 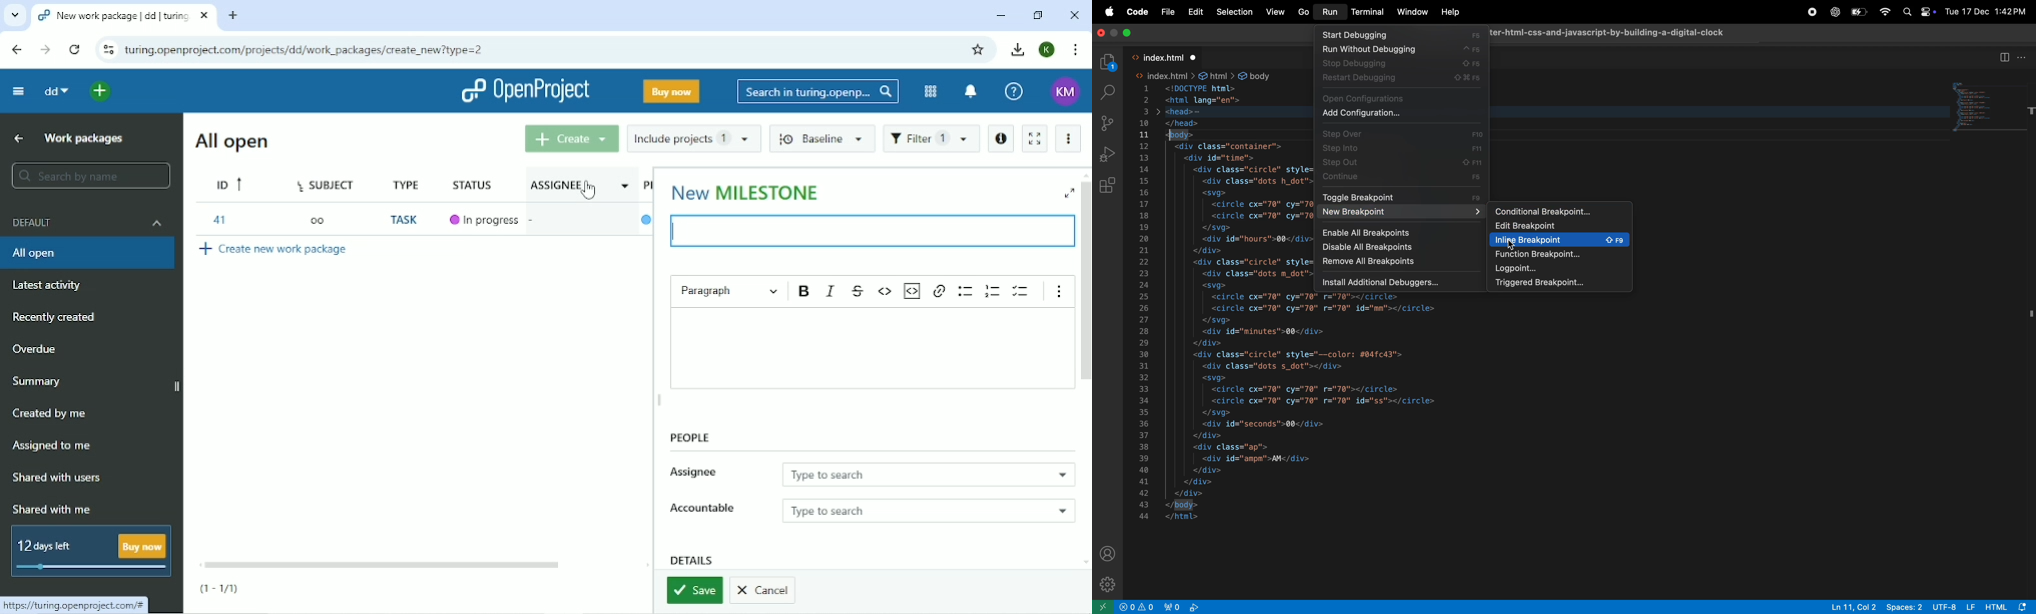 What do you see at coordinates (1989, 105) in the screenshot?
I see `code block` at bounding box center [1989, 105].